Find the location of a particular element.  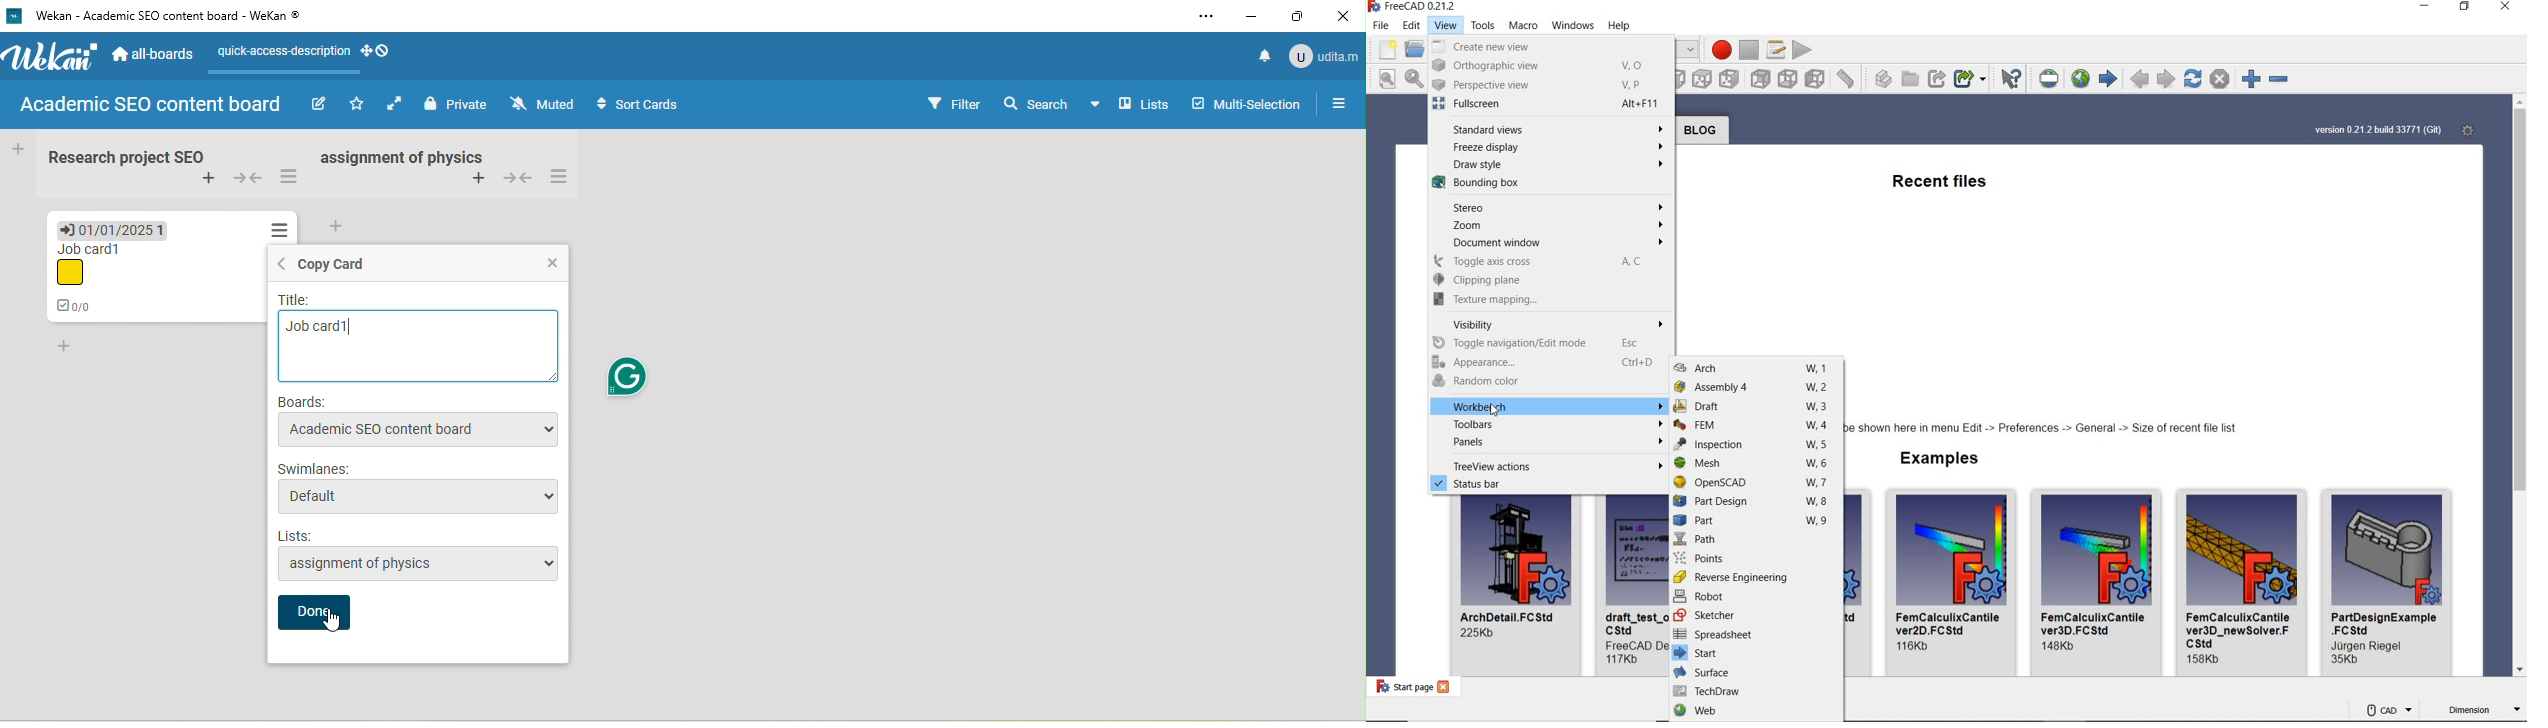

fullscreen is located at coordinates (1549, 105).